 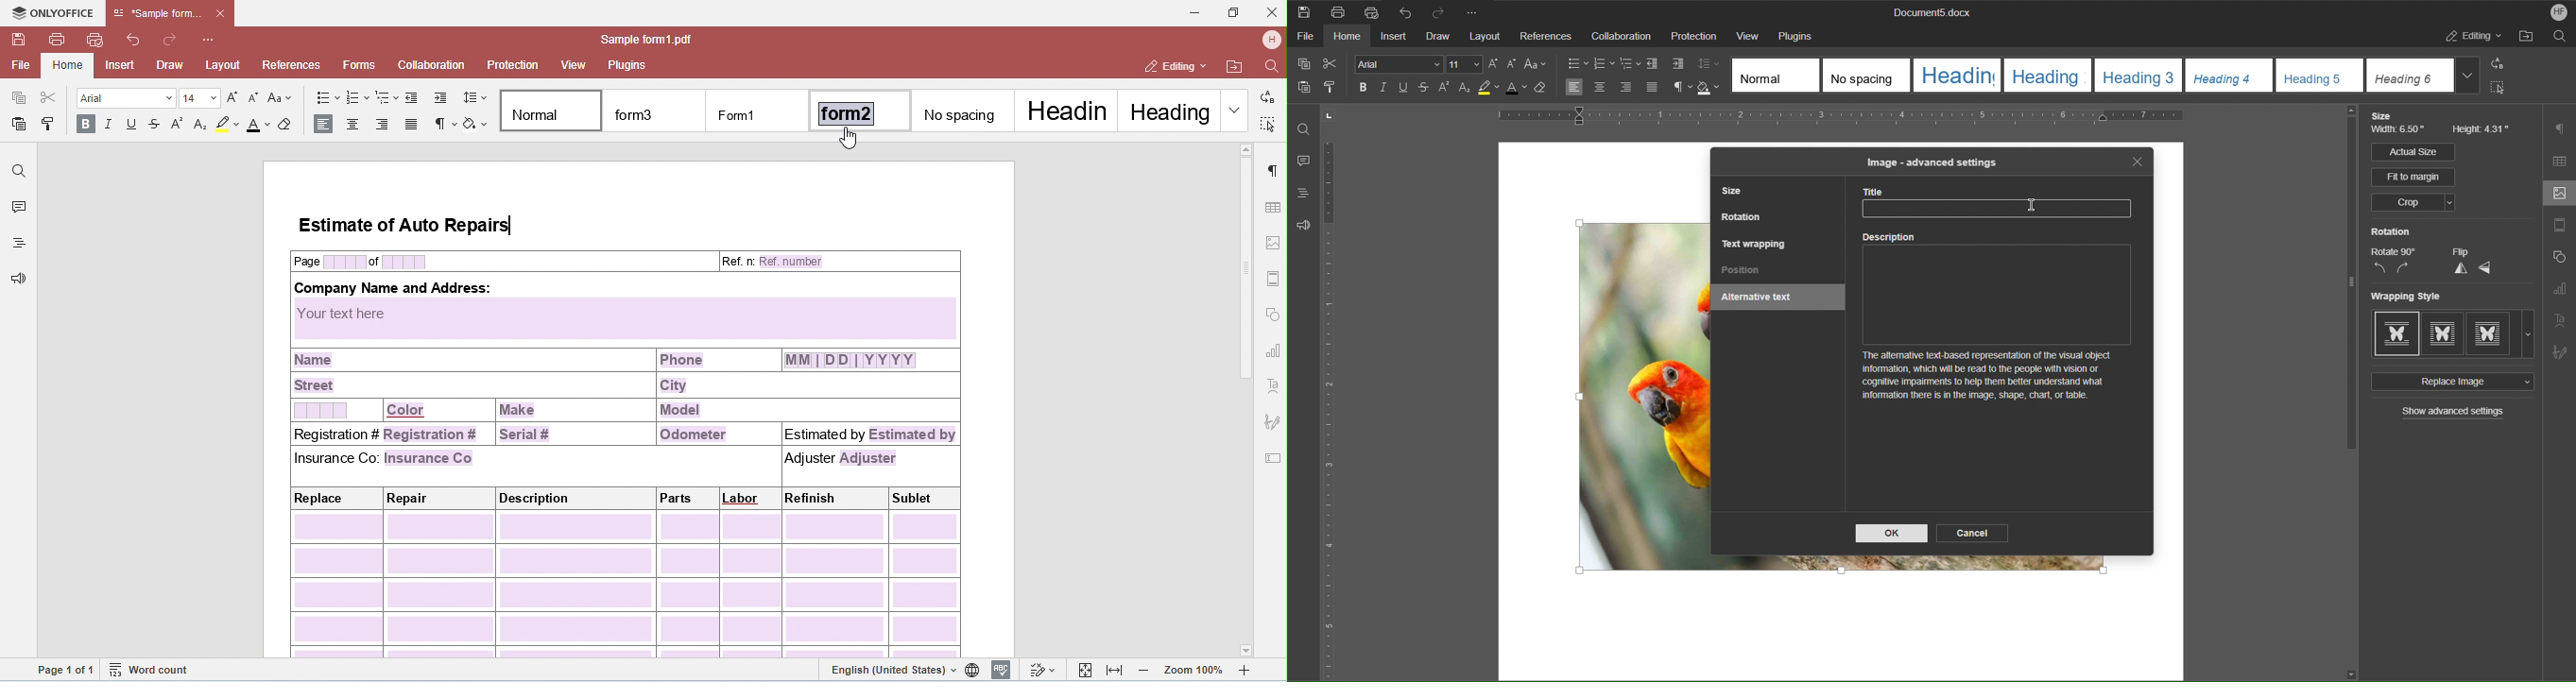 What do you see at coordinates (1303, 64) in the screenshot?
I see `Copy` at bounding box center [1303, 64].